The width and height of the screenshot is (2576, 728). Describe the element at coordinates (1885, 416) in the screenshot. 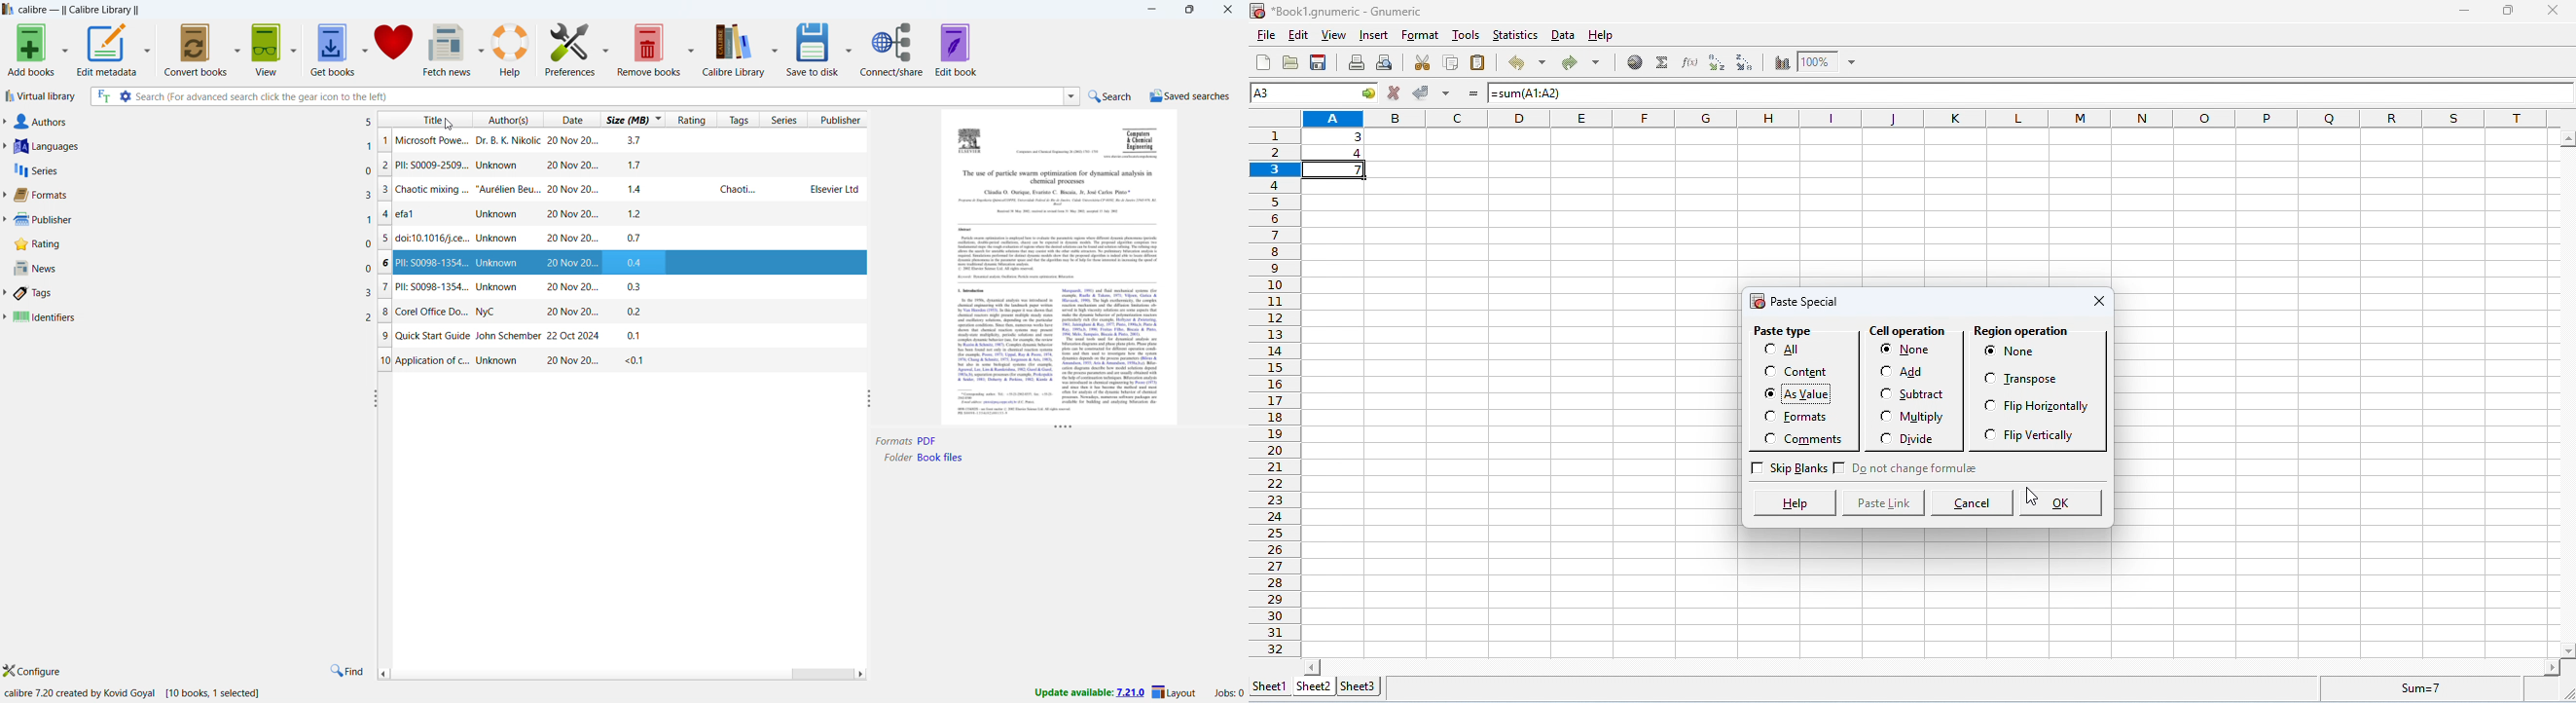

I see `Checkbox` at that location.